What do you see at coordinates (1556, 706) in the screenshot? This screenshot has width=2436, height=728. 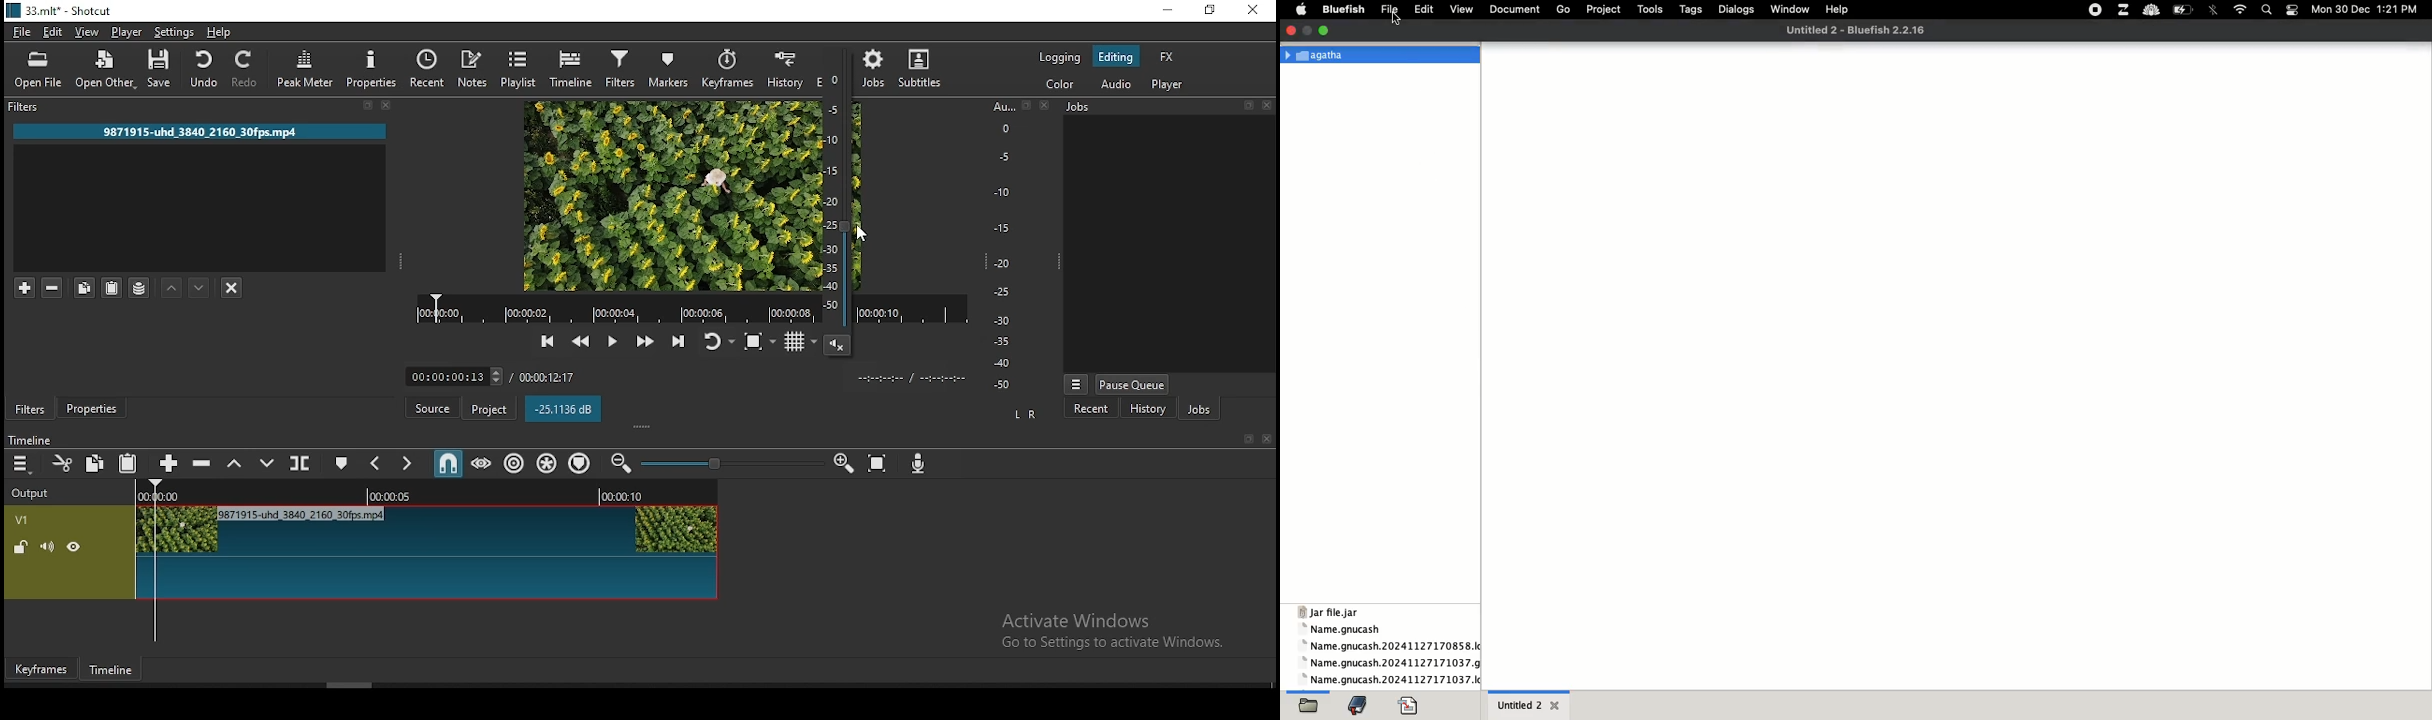 I see `close` at bounding box center [1556, 706].